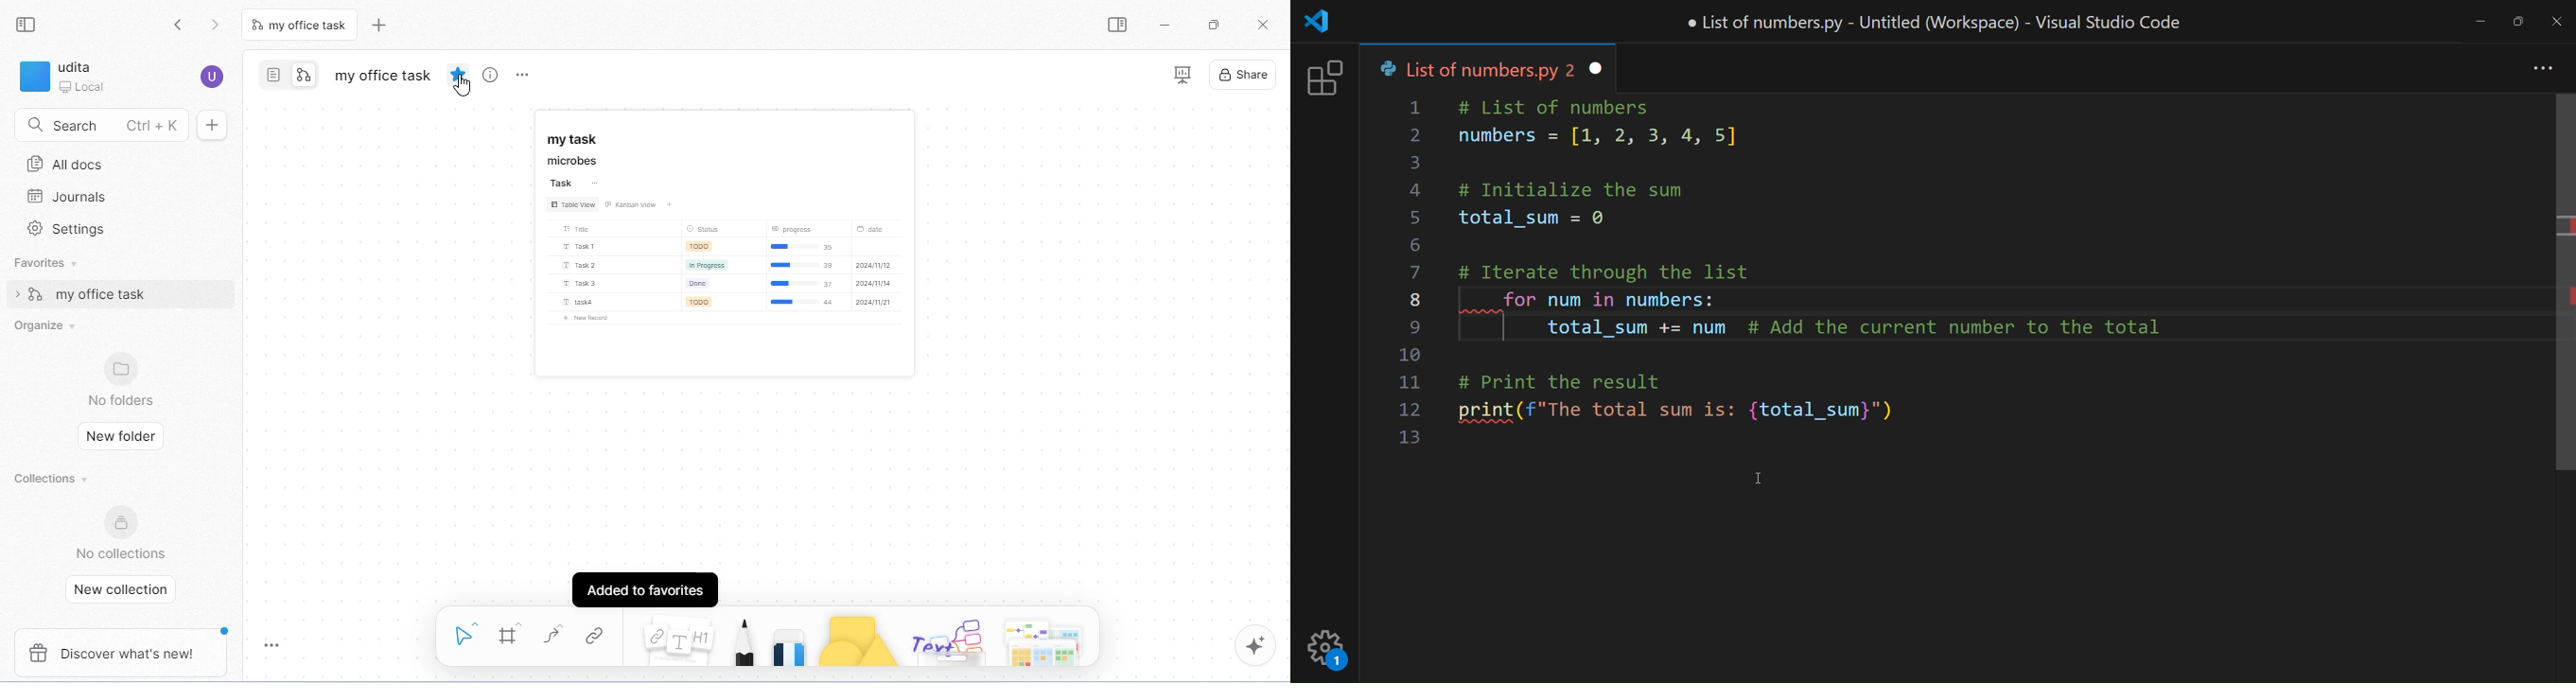 This screenshot has width=2576, height=700. I want to click on pencil, so click(743, 639).